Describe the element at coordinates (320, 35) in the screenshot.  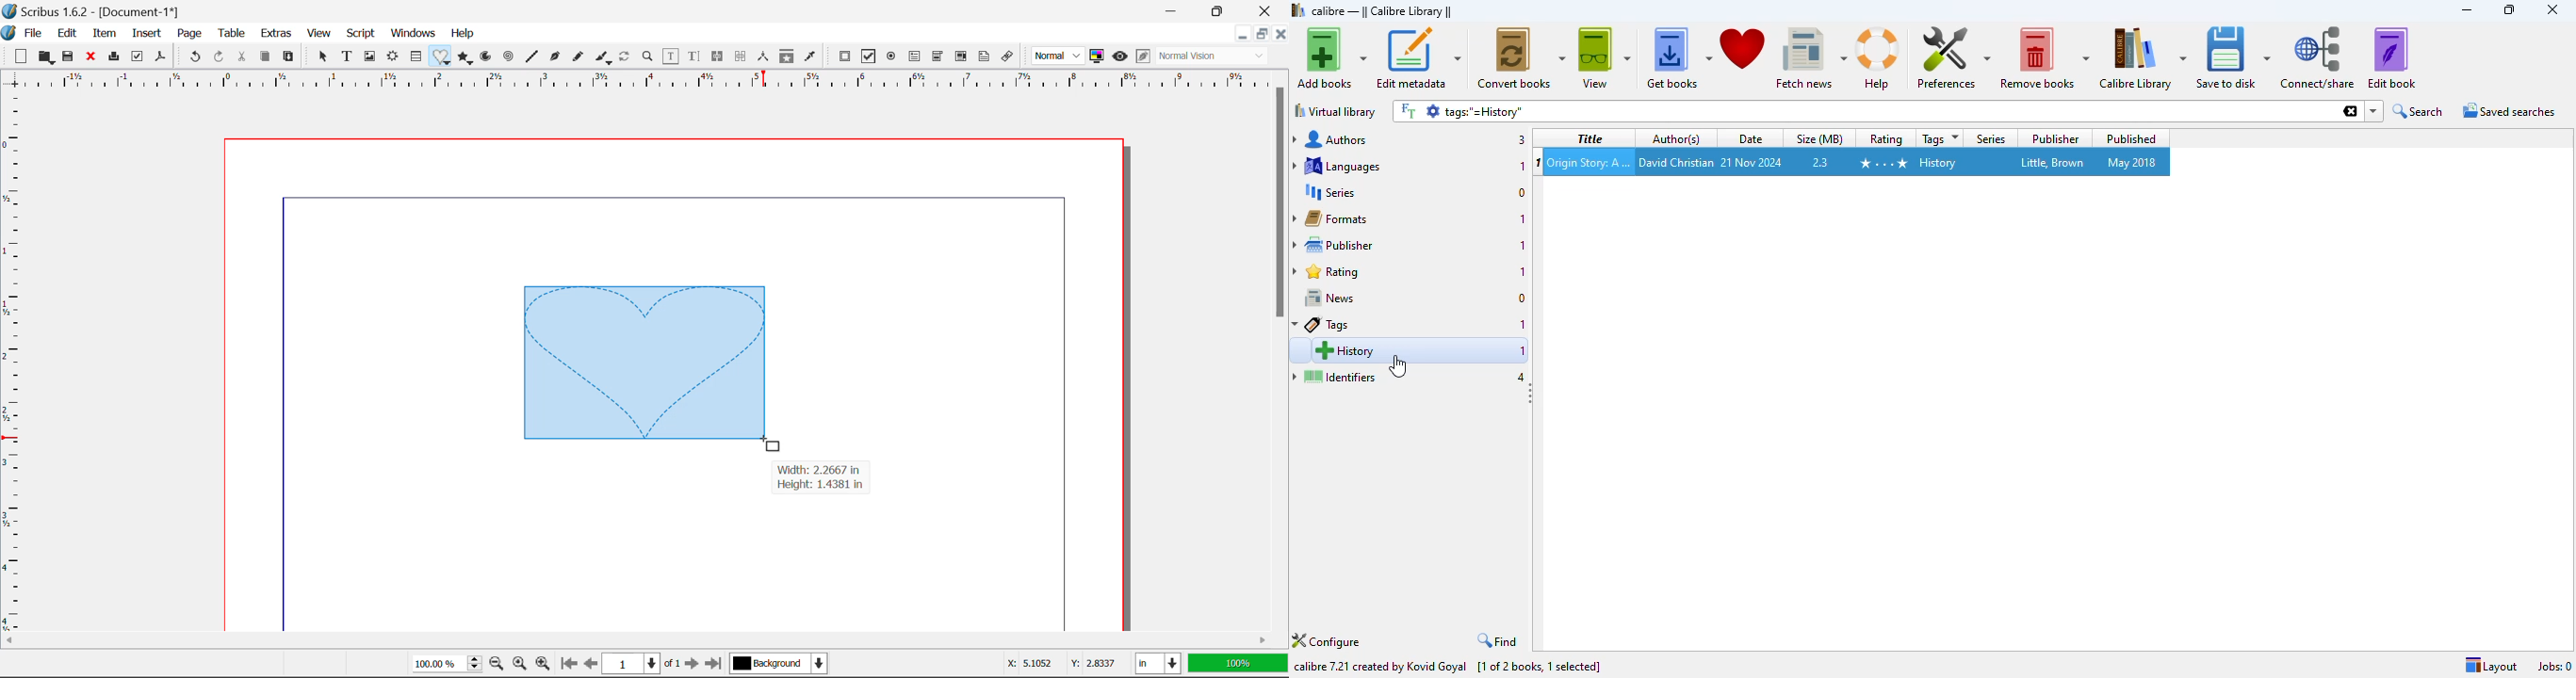
I see `View` at that location.